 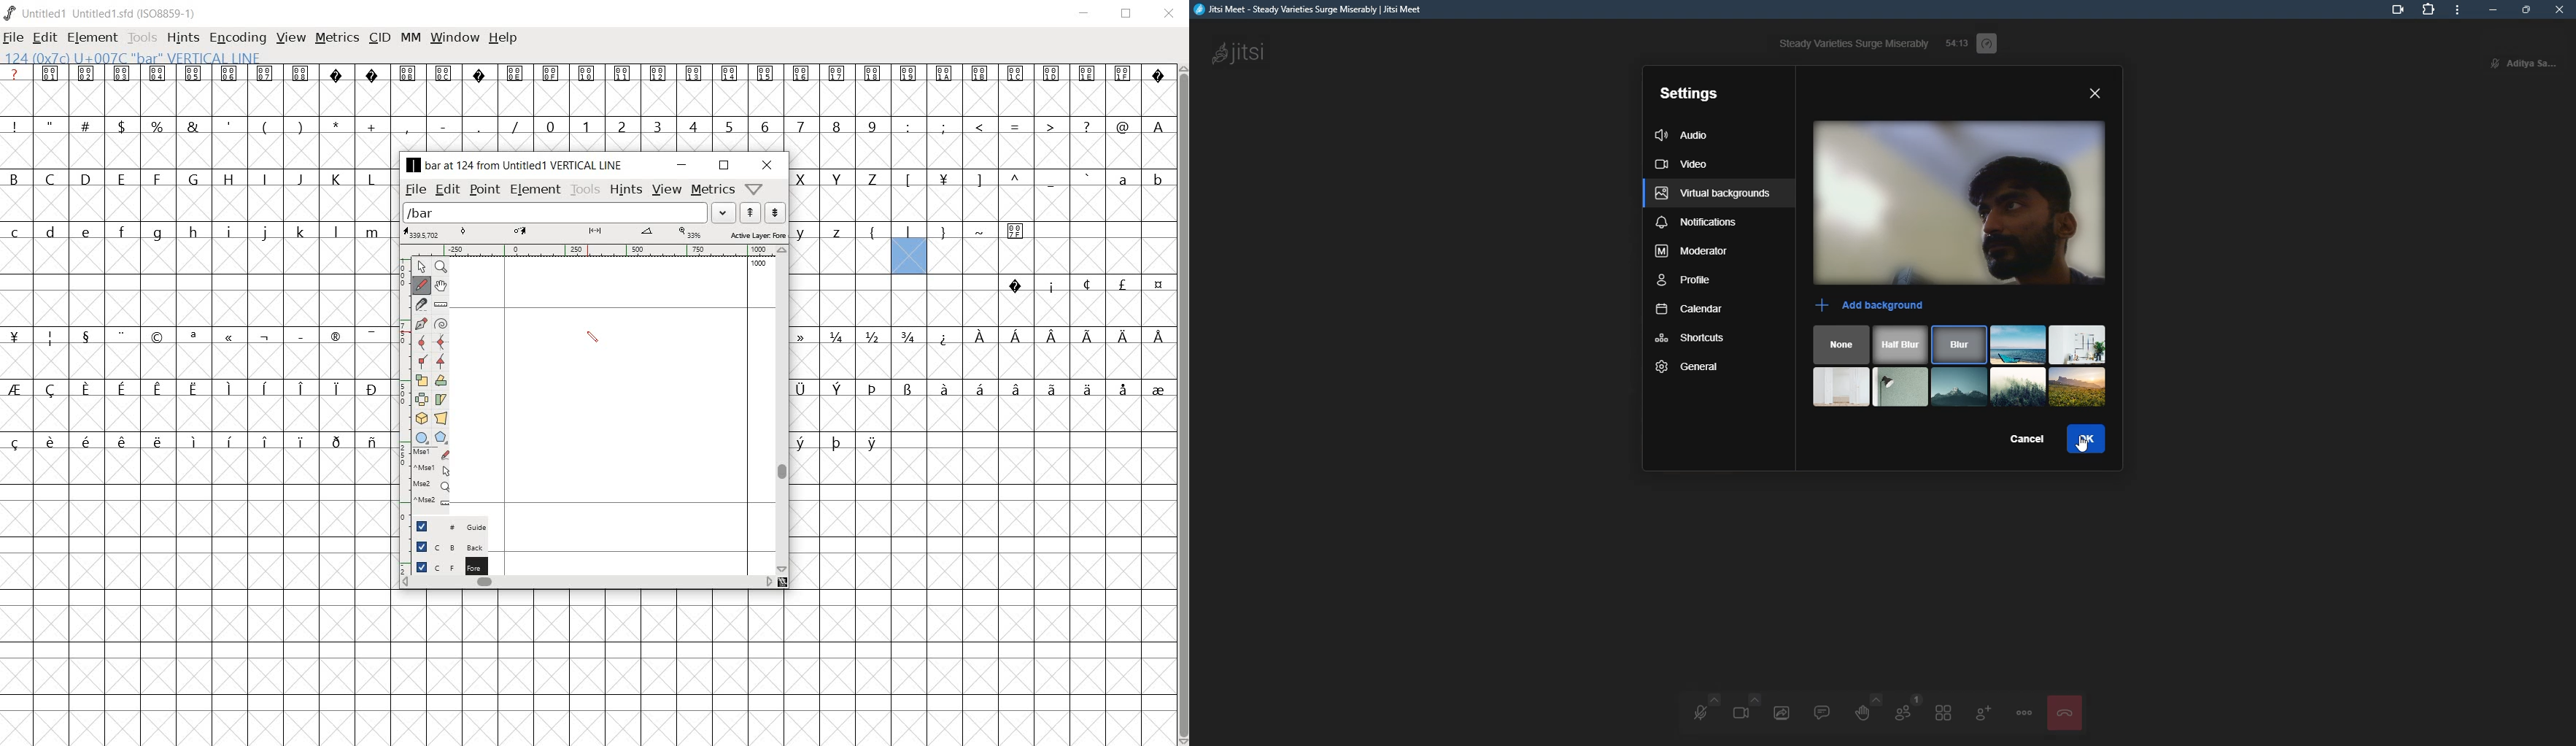 What do you see at coordinates (411, 36) in the screenshot?
I see `mm` at bounding box center [411, 36].